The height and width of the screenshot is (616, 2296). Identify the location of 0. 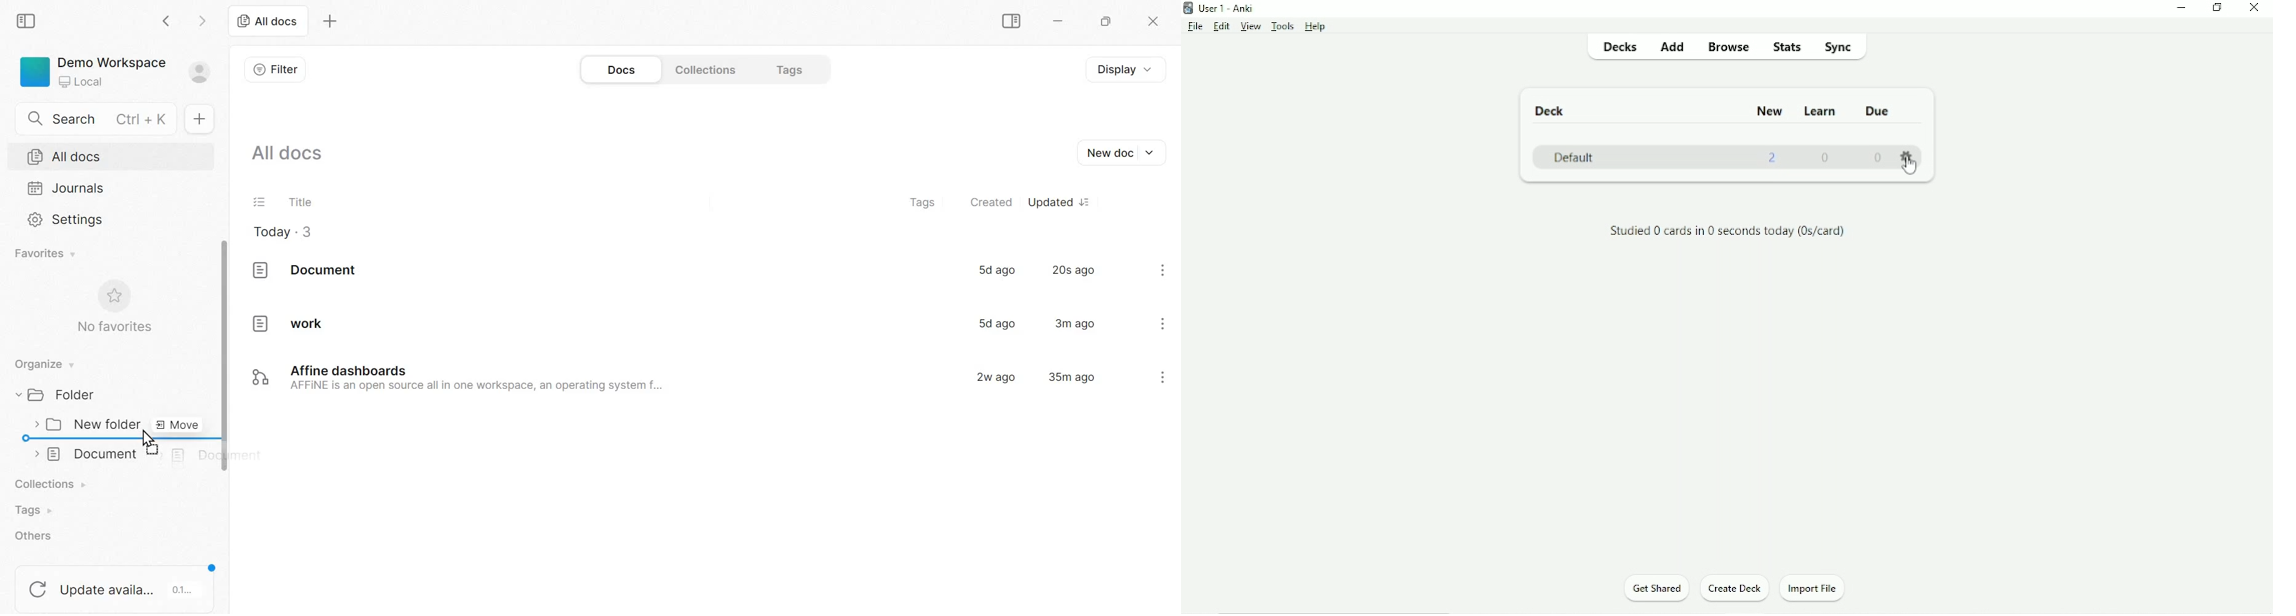
(1878, 158).